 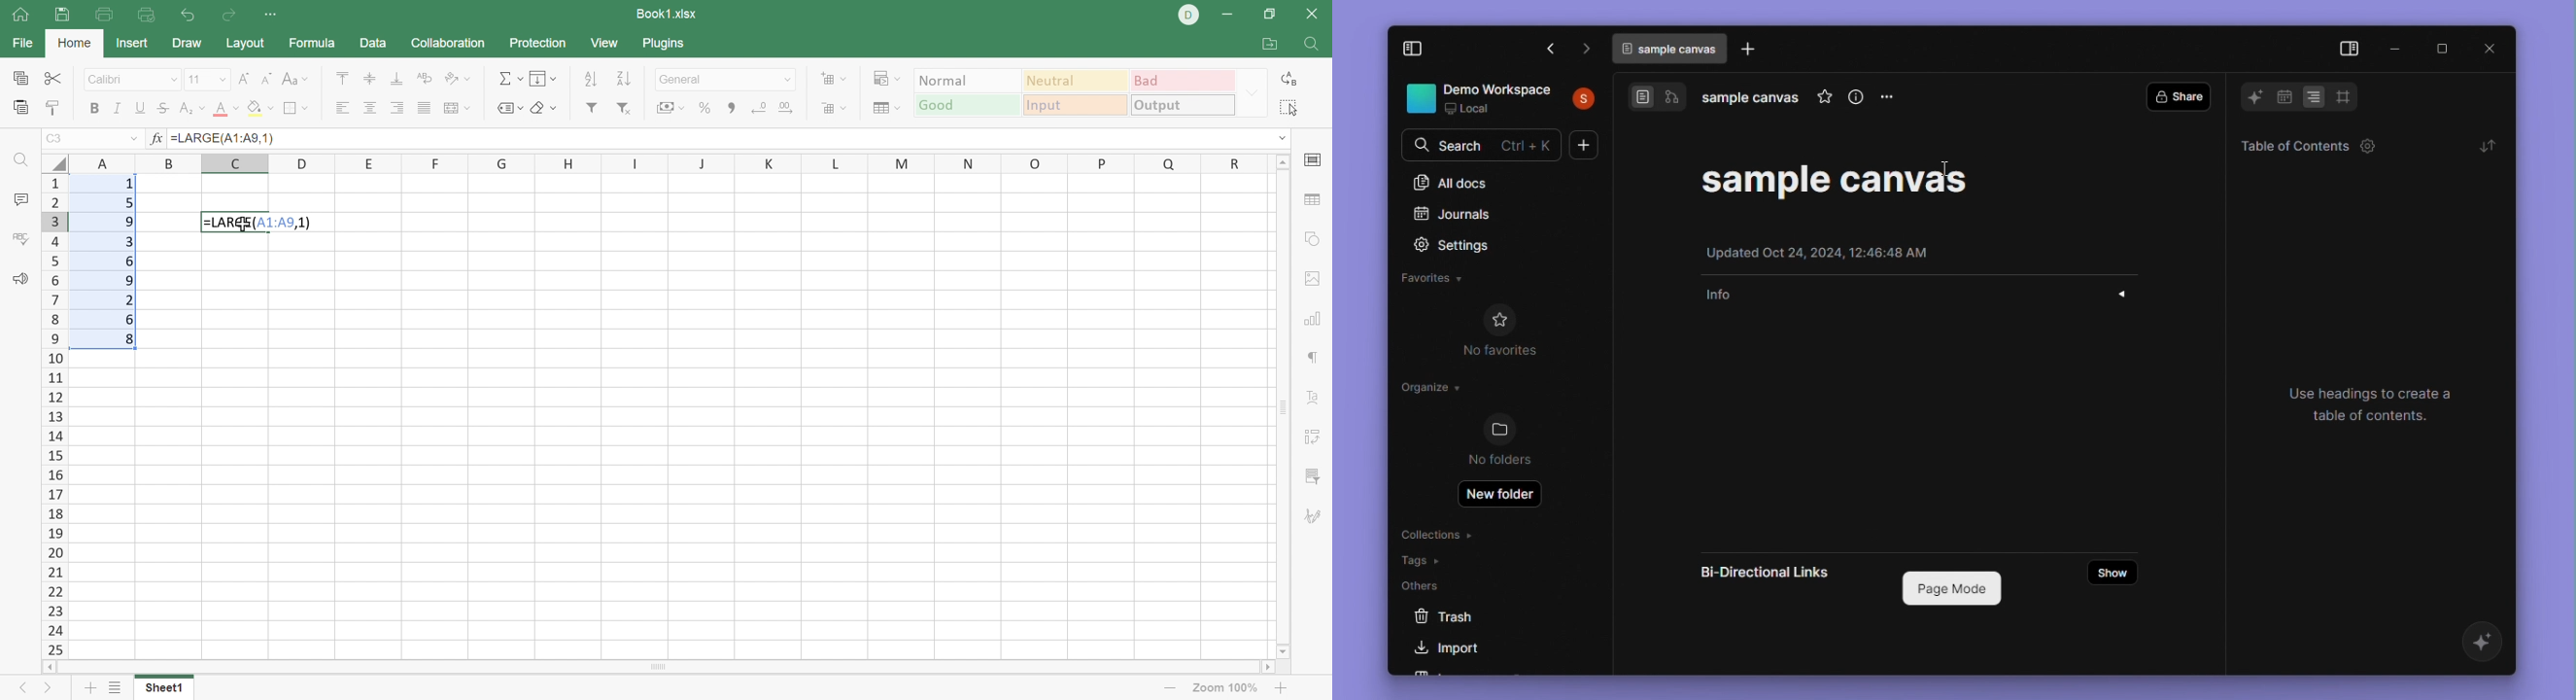 I want to click on Close, so click(x=1316, y=13).